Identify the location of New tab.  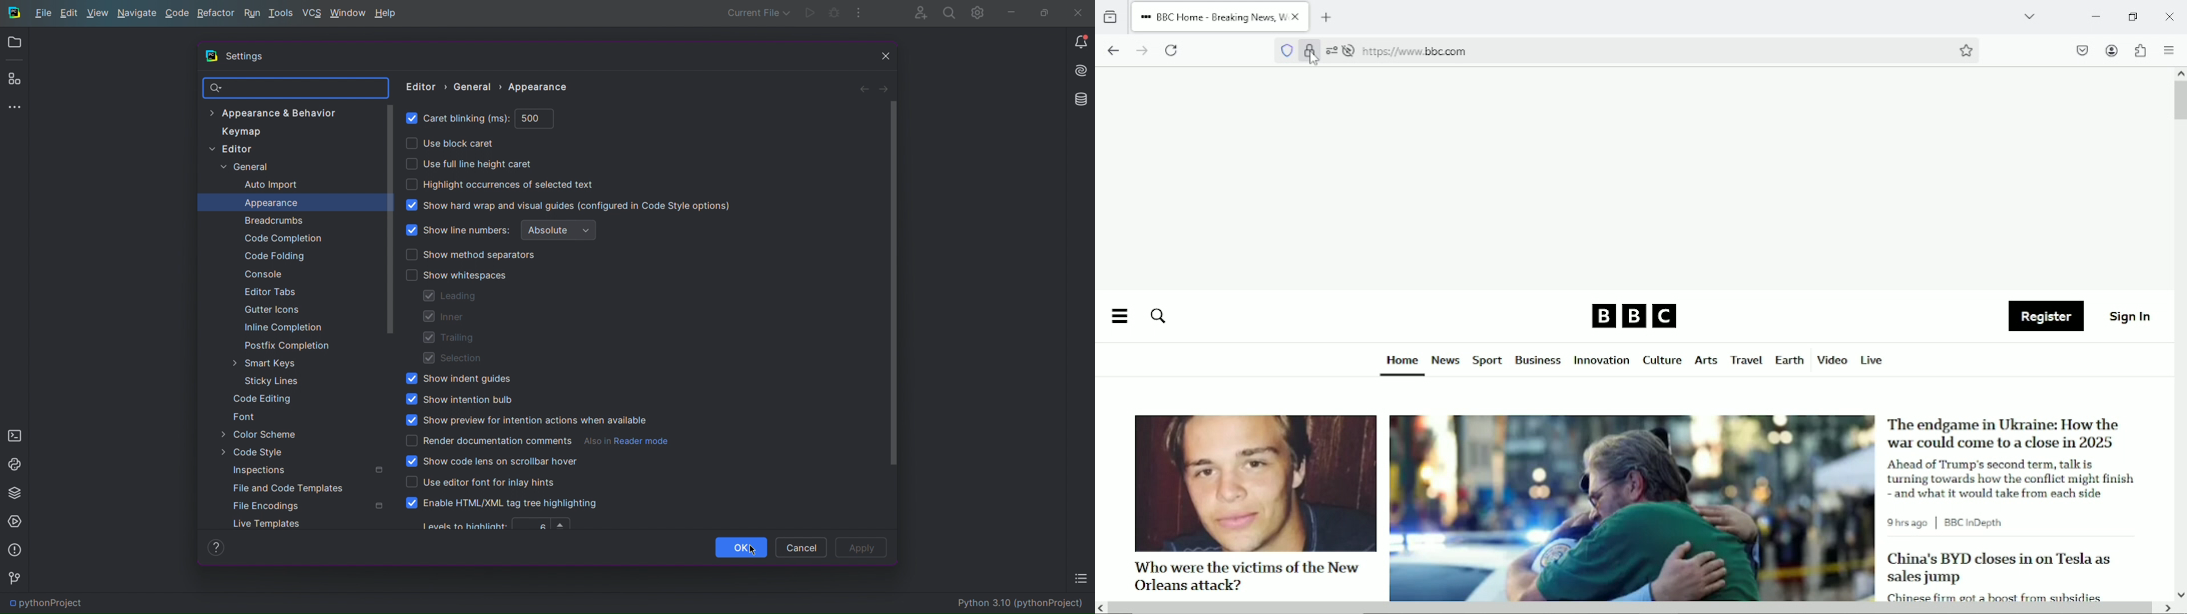
(1328, 15).